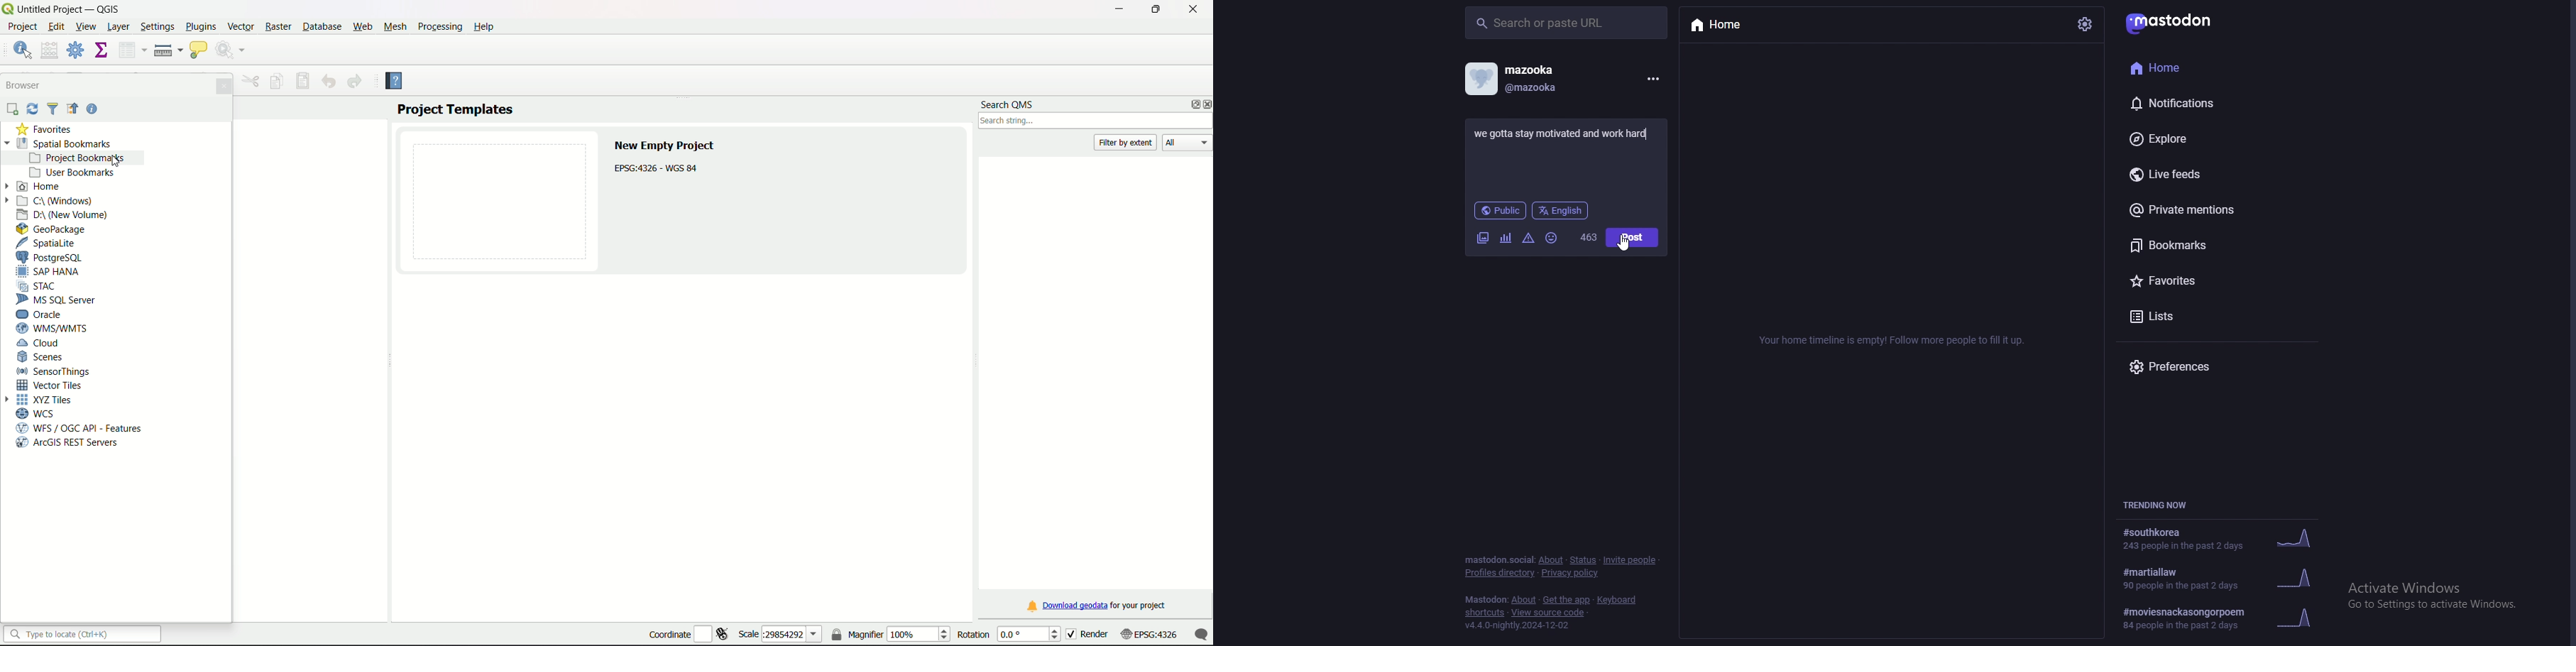 The width and height of the screenshot is (2576, 672). Describe the element at coordinates (1499, 211) in the screenshot. I see `public` at that location.